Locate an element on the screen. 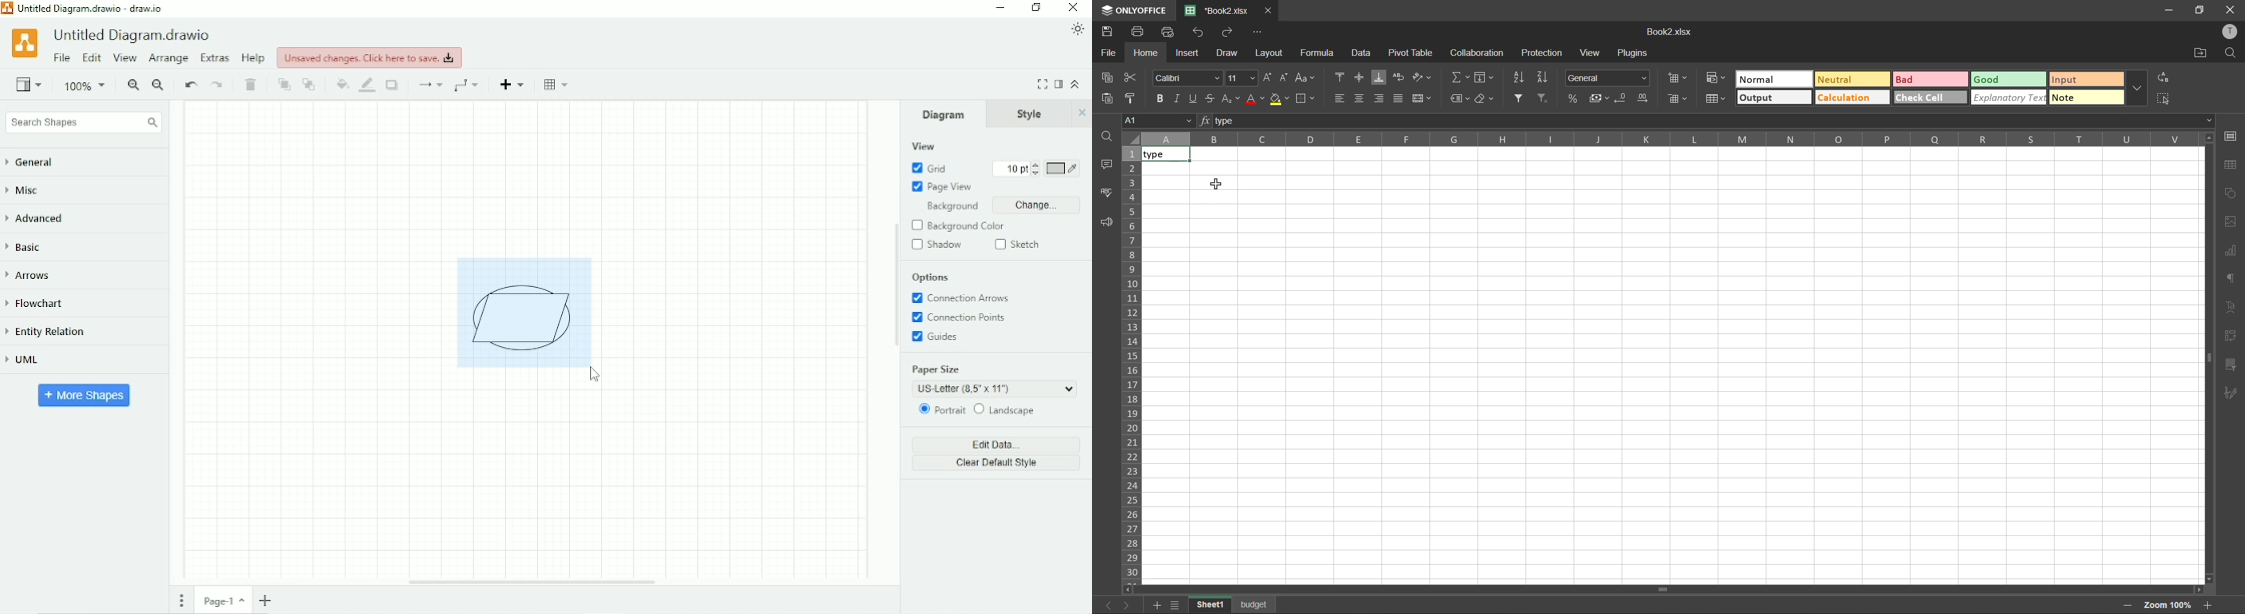 Image resolution: width=2268 pixels, height=616 pixels. Shapes selected is located at coordinates (524, 311).